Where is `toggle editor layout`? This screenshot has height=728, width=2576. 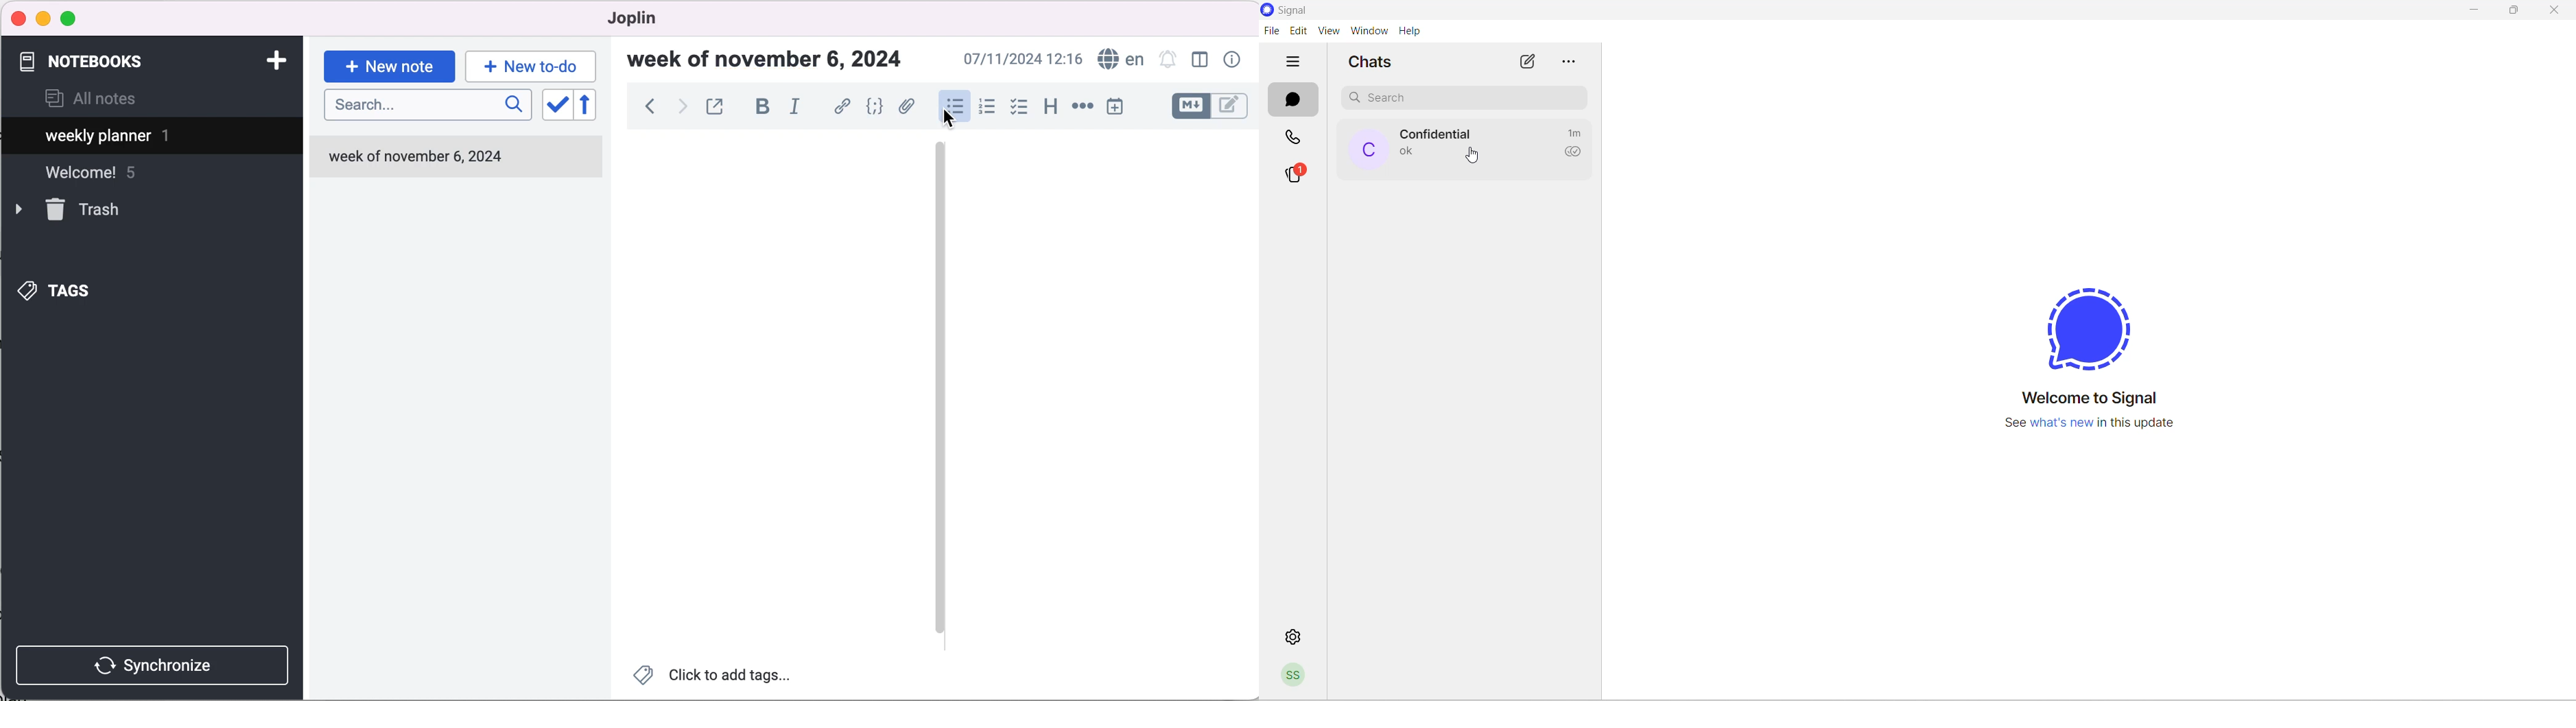 toggle editor layout is located at coordinates (1203, 61).